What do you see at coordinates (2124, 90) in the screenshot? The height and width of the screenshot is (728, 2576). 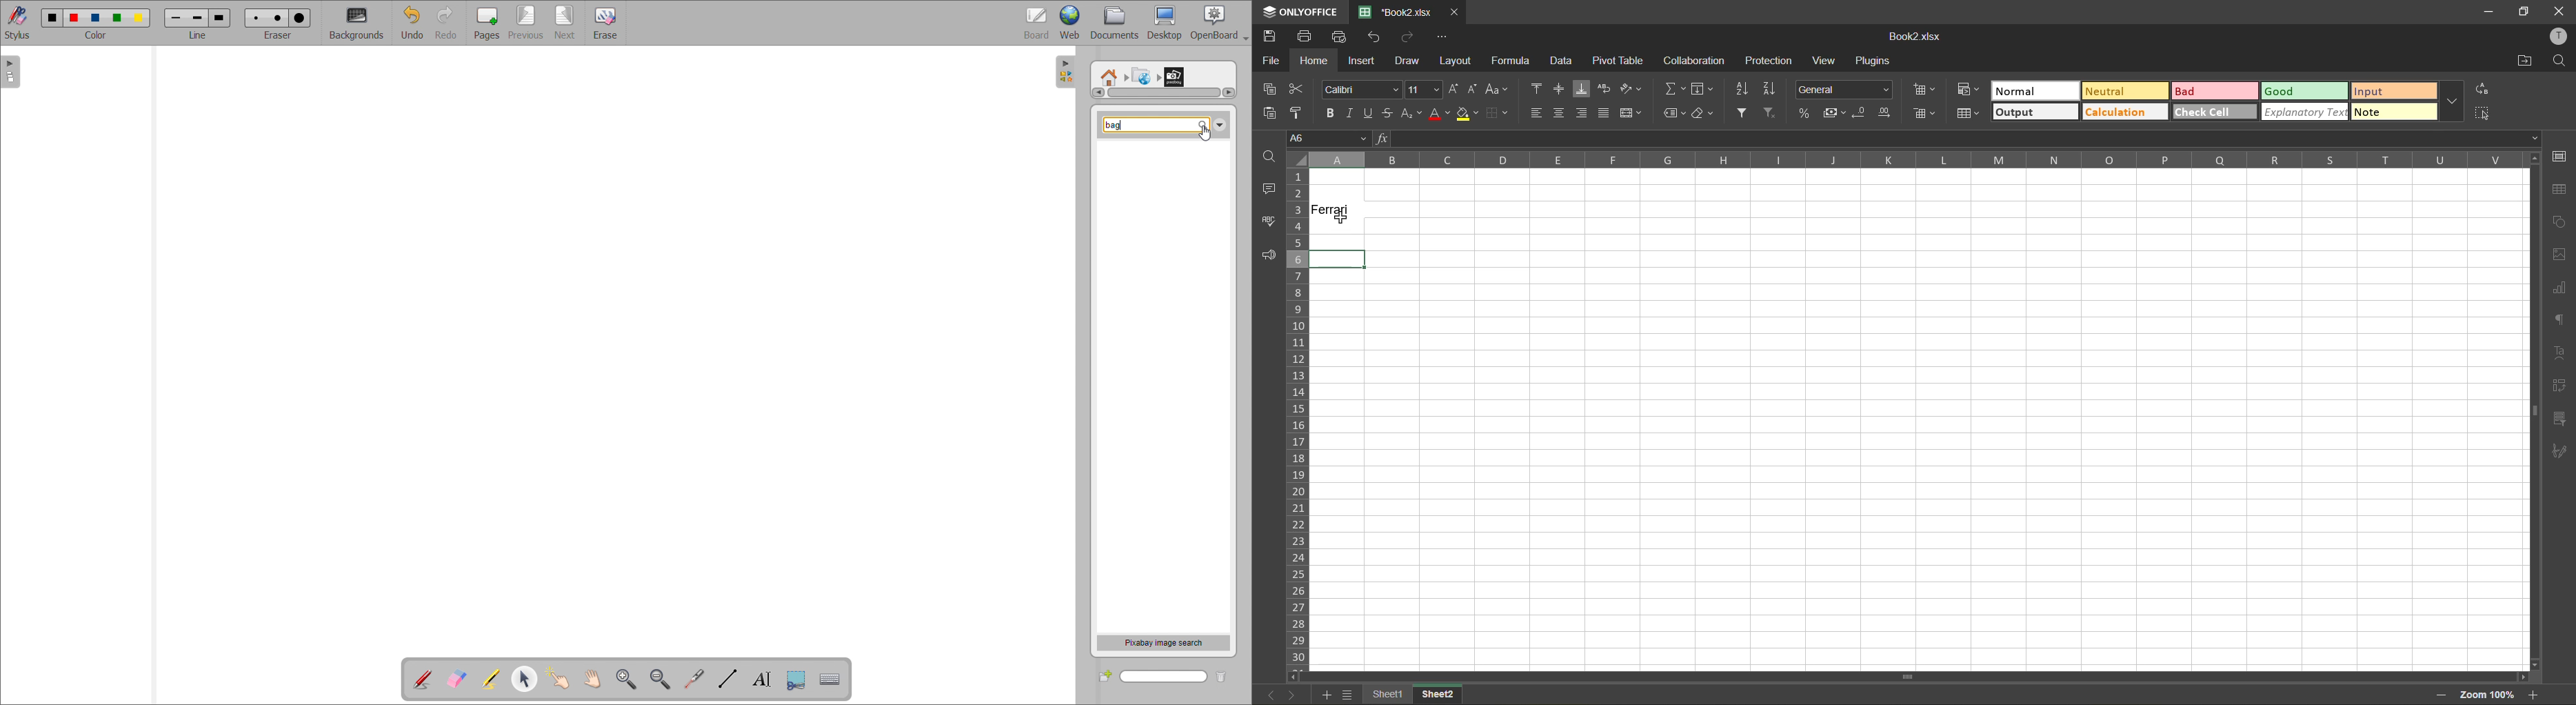 I see `neutral` at bounding box center [2124, 90].